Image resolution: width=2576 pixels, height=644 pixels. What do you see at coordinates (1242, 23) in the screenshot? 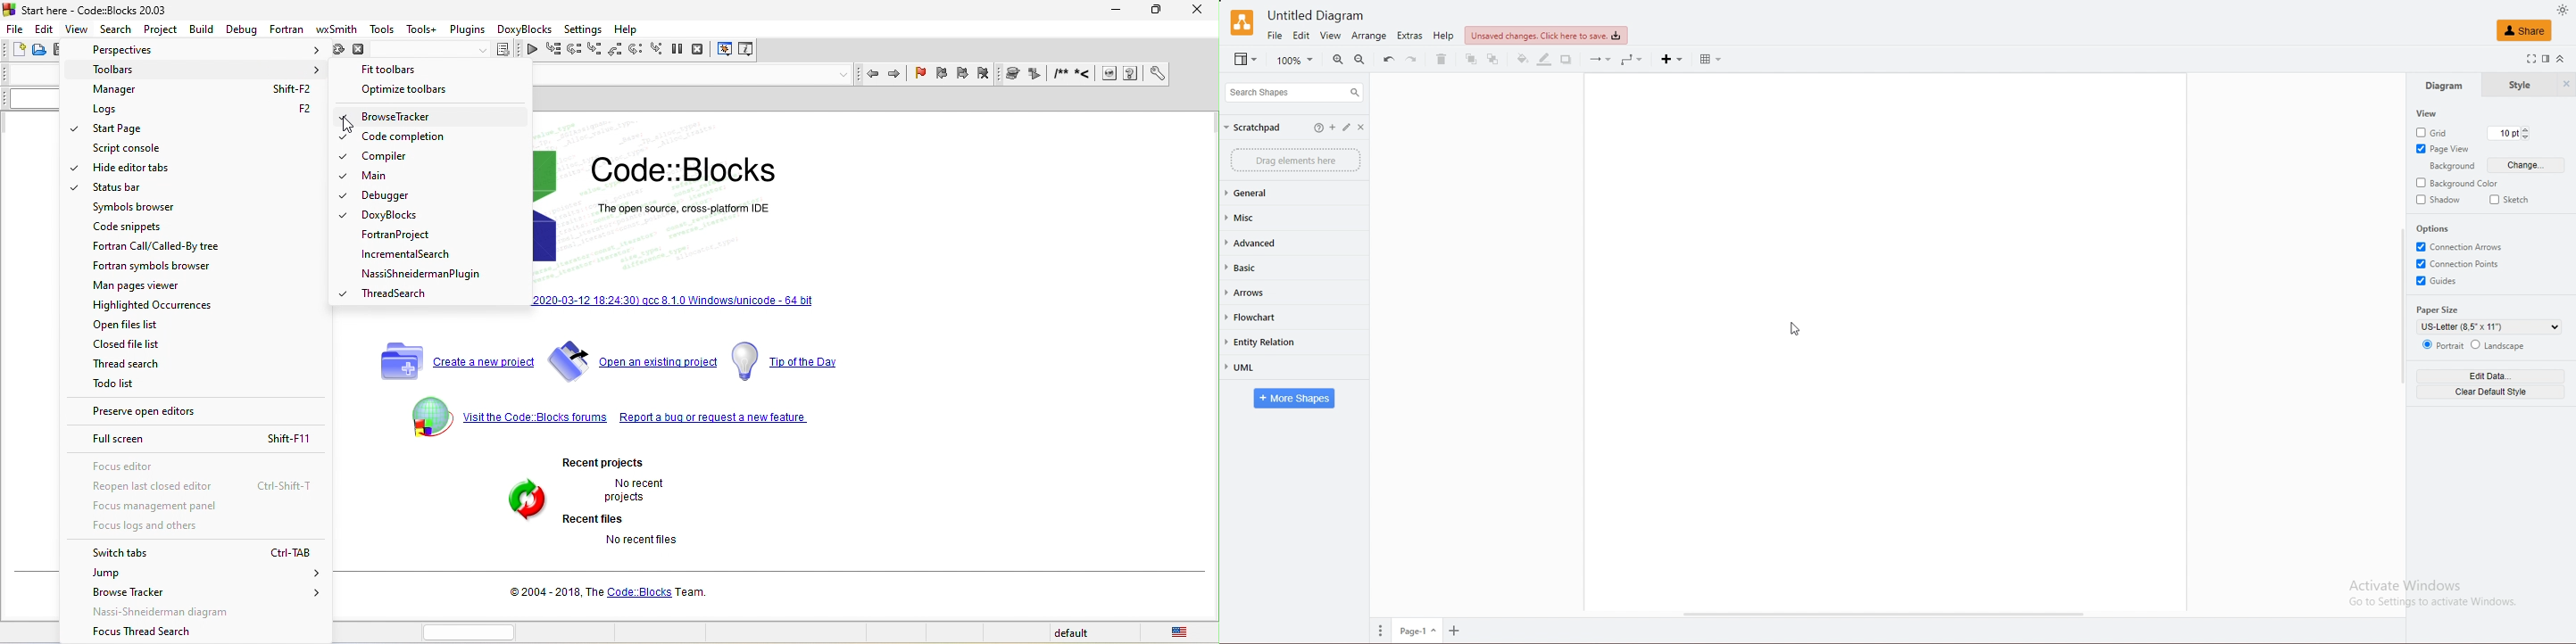
I see `draw.io logo` at bounding box center [1242, 23].